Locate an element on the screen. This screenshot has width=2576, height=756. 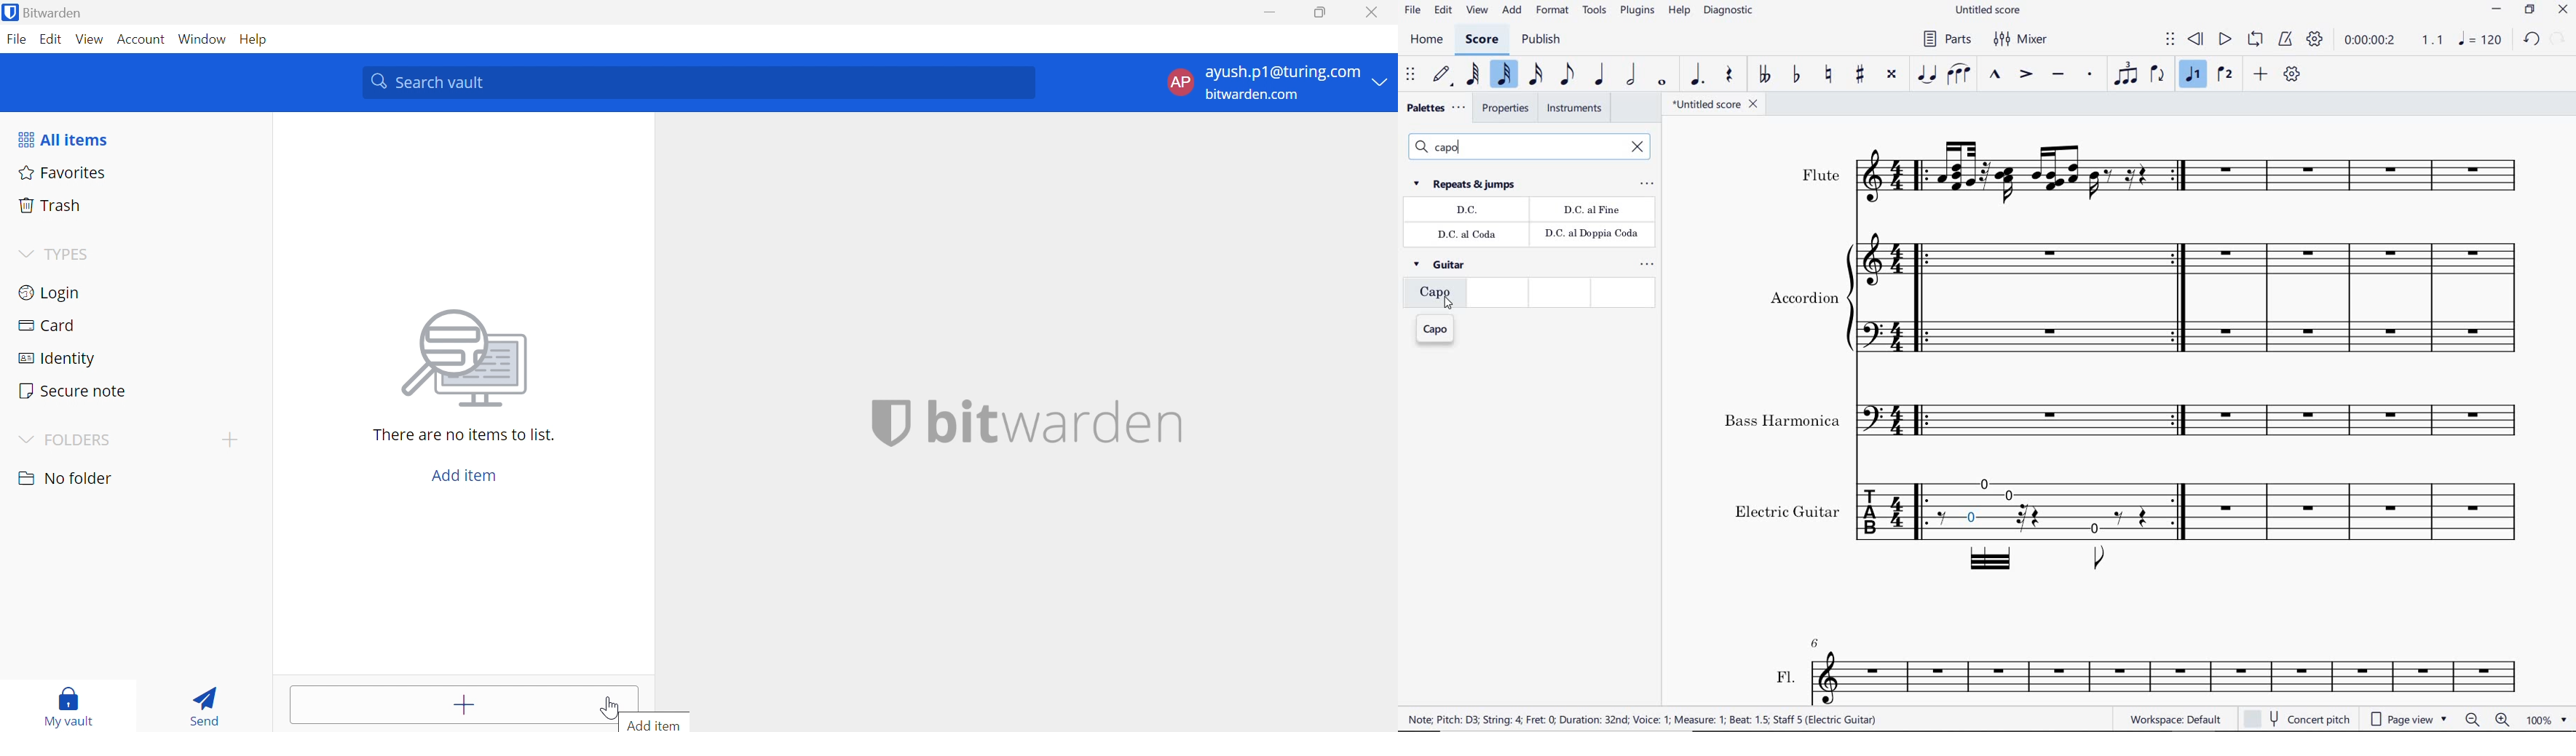
score is located at coordinates (1482, 40).